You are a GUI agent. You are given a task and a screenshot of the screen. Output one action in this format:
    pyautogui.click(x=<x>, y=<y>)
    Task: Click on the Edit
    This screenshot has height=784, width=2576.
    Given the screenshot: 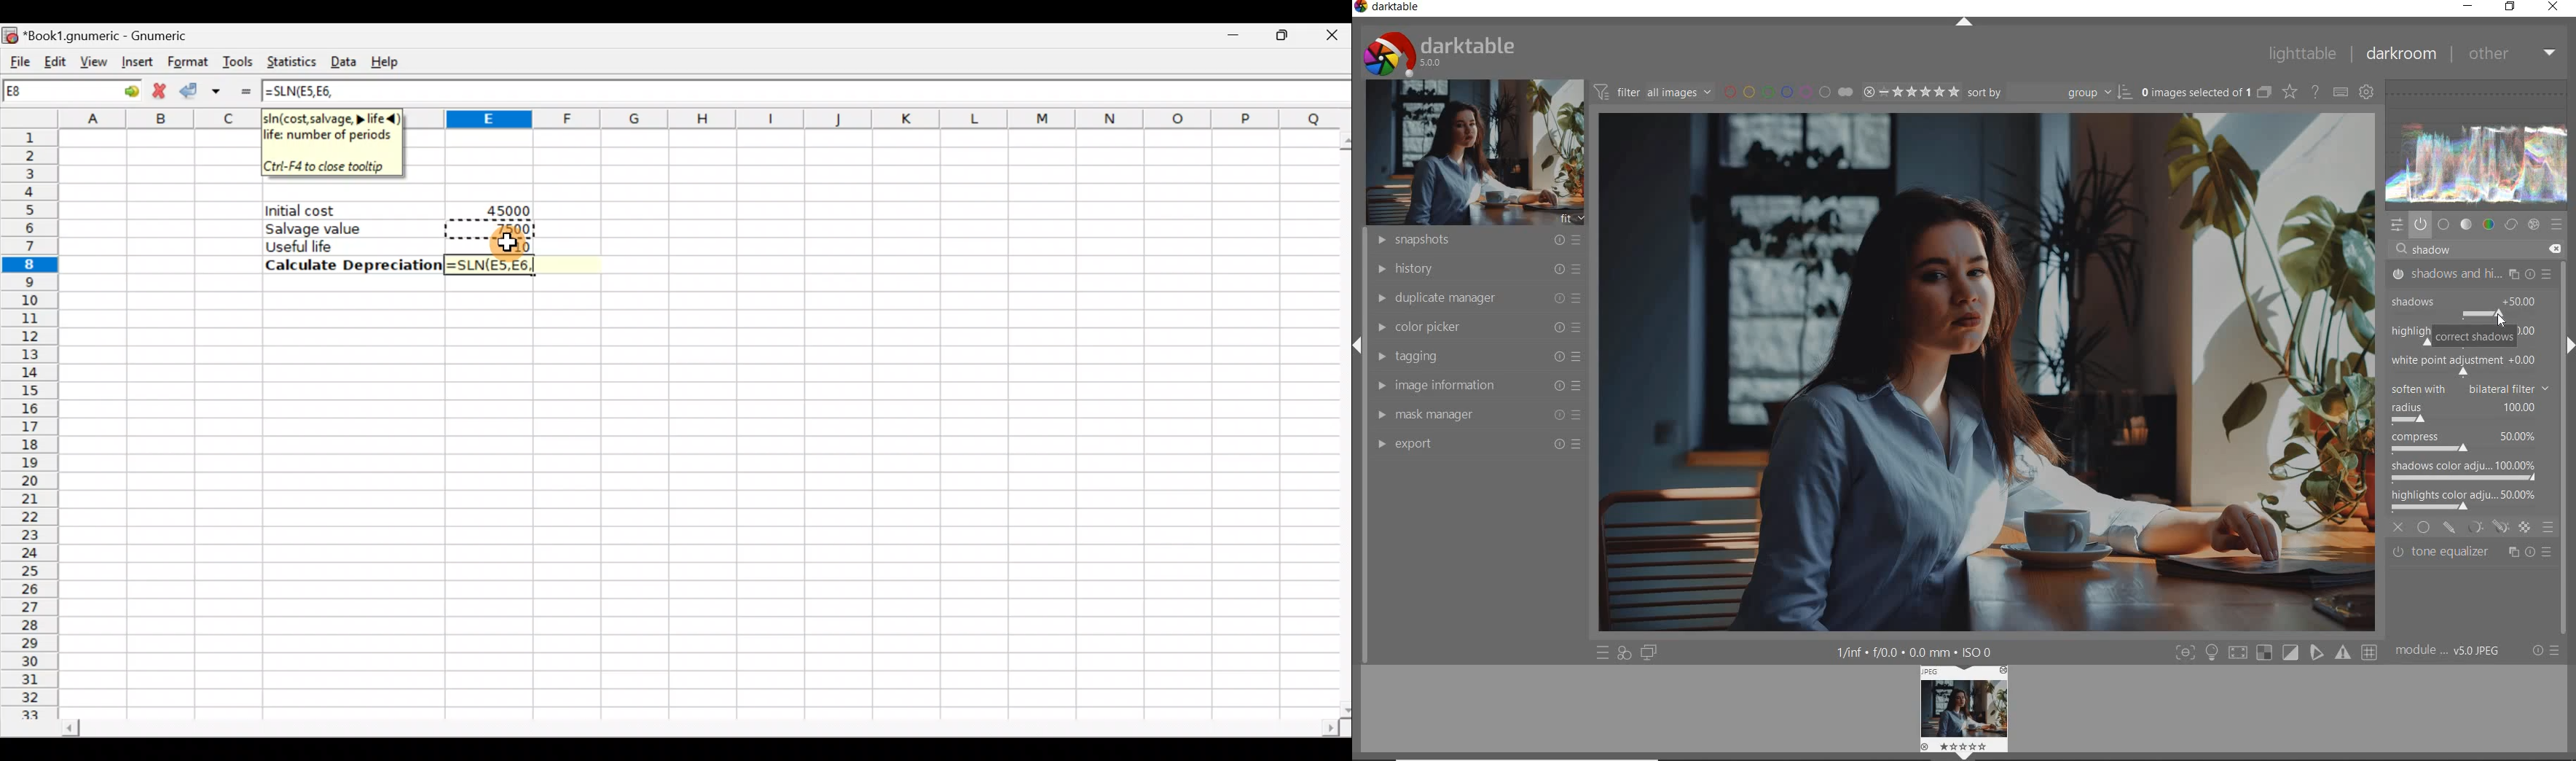 What is the action you would take?
    pyautogui.click(x=56, y=58)
    